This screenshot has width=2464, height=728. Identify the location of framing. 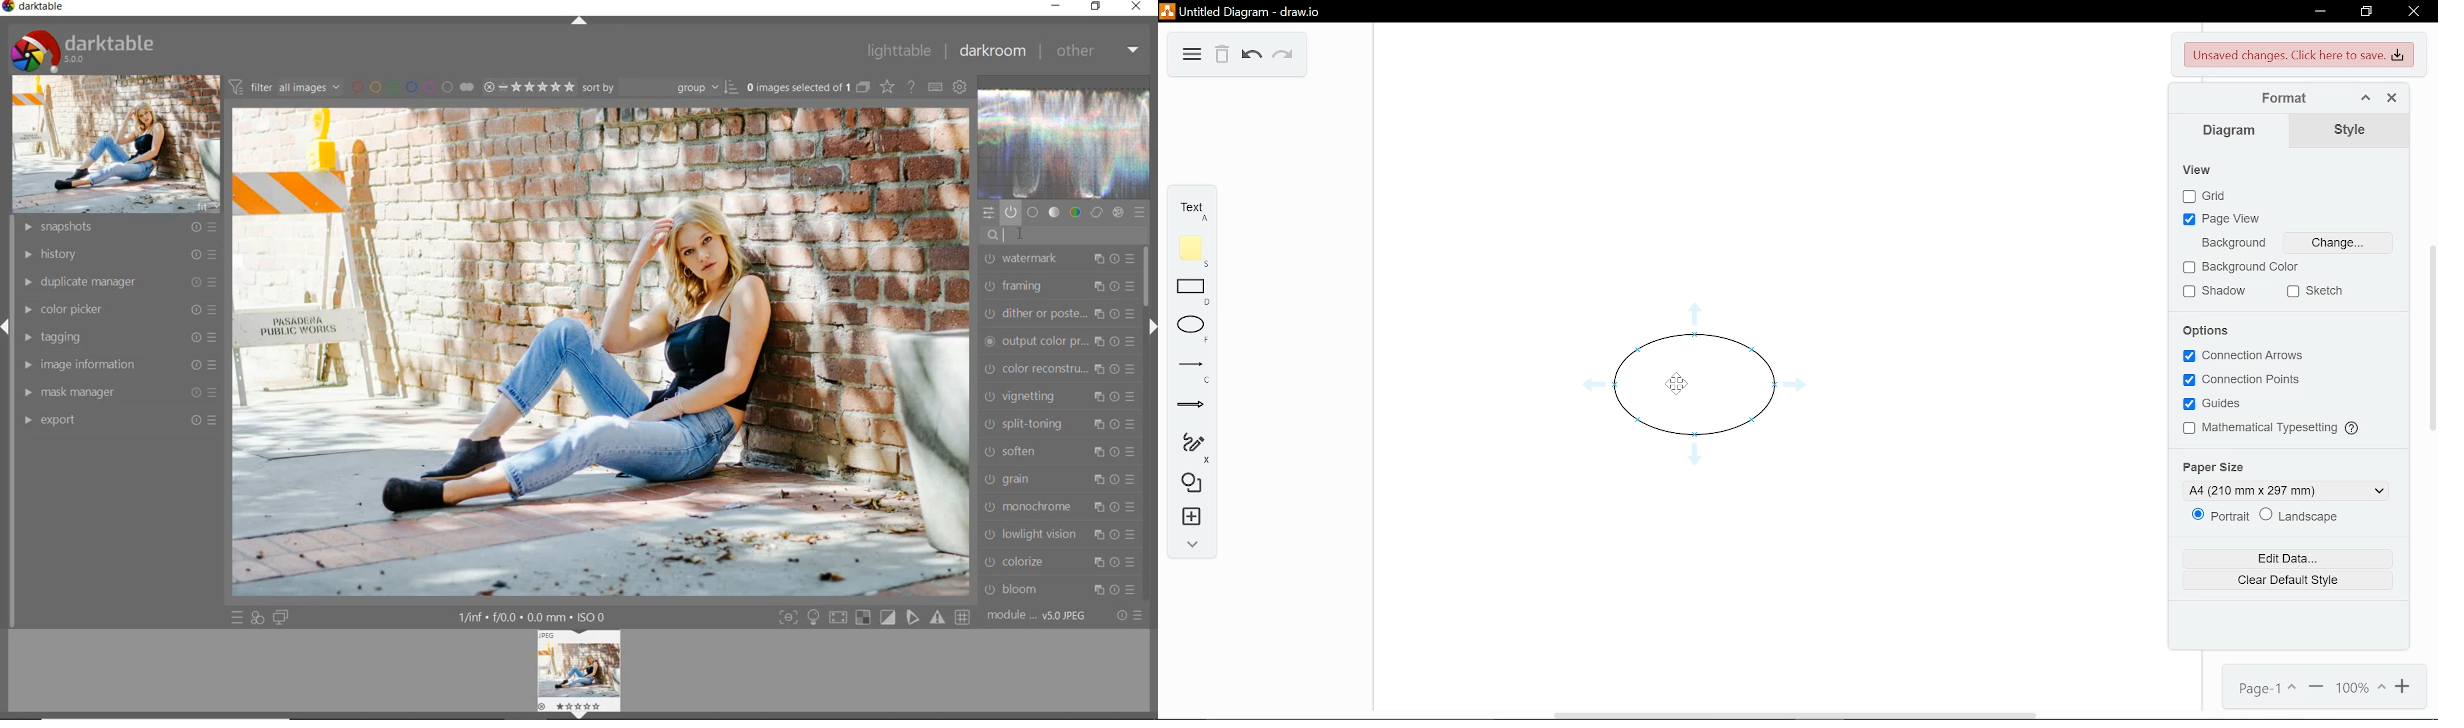
(1057, 286).